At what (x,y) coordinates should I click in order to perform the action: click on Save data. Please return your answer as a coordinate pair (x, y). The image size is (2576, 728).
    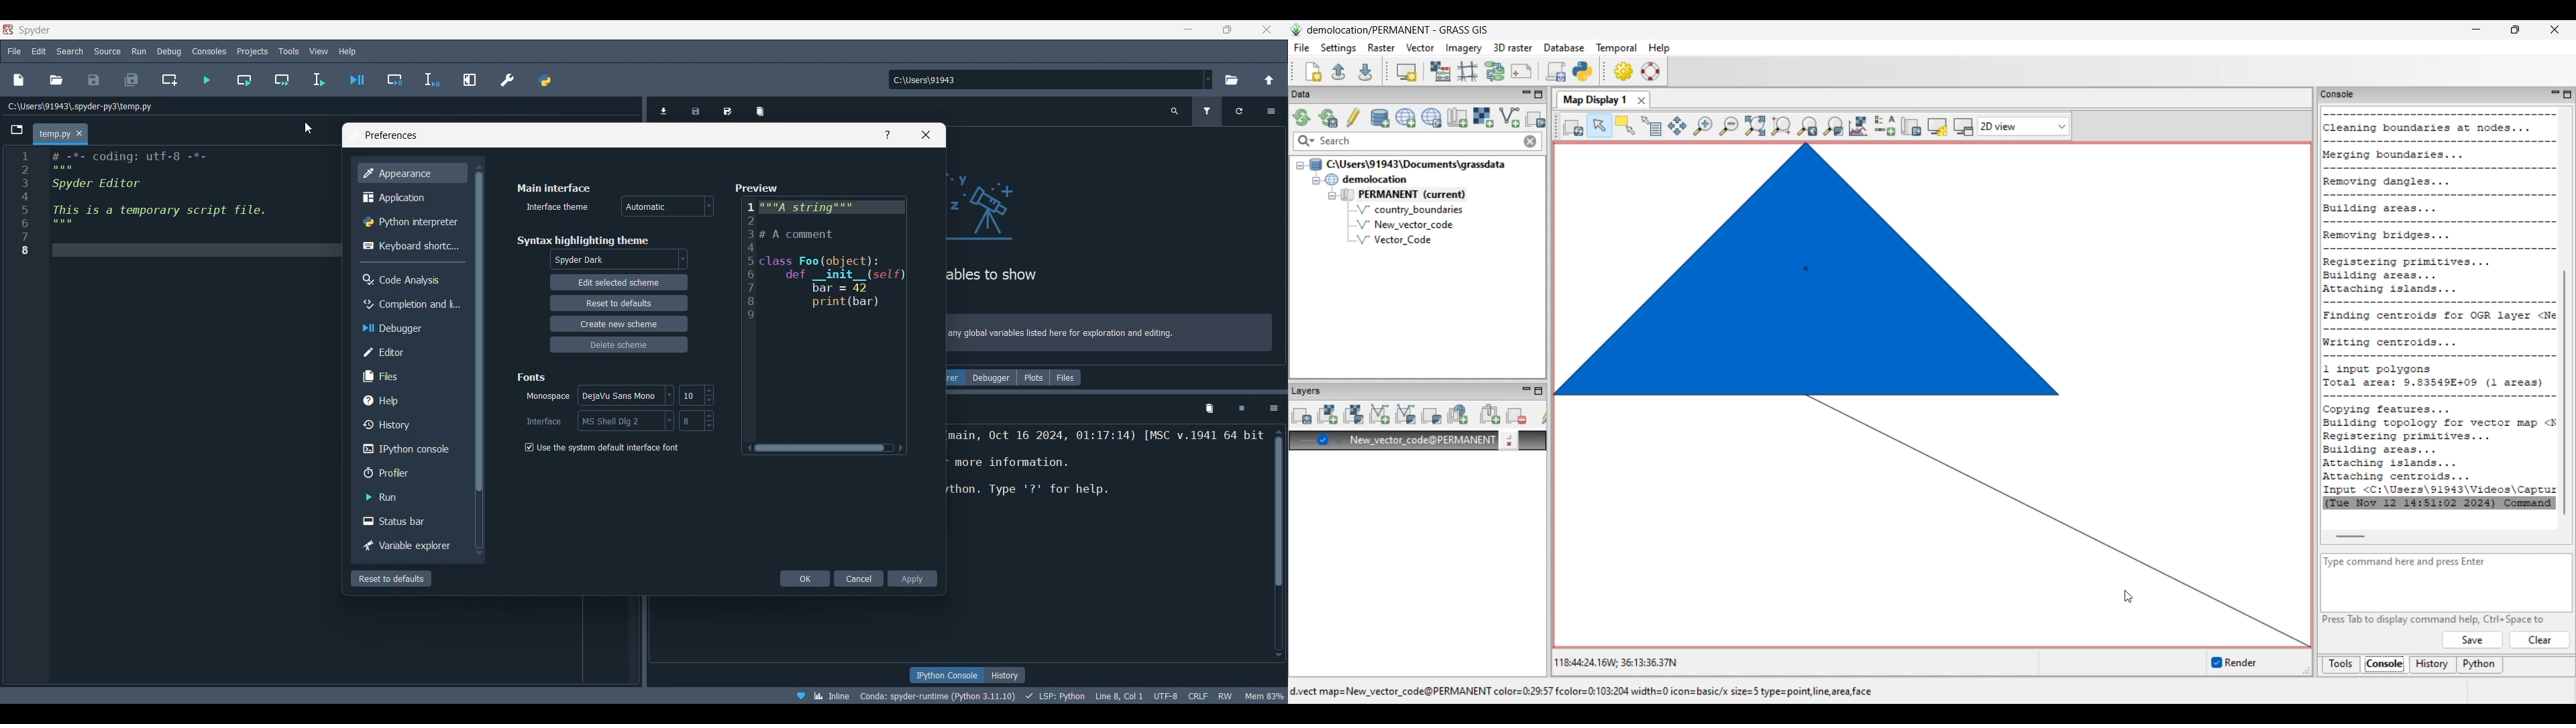
    Looking at the image, I should click on (696, 112).